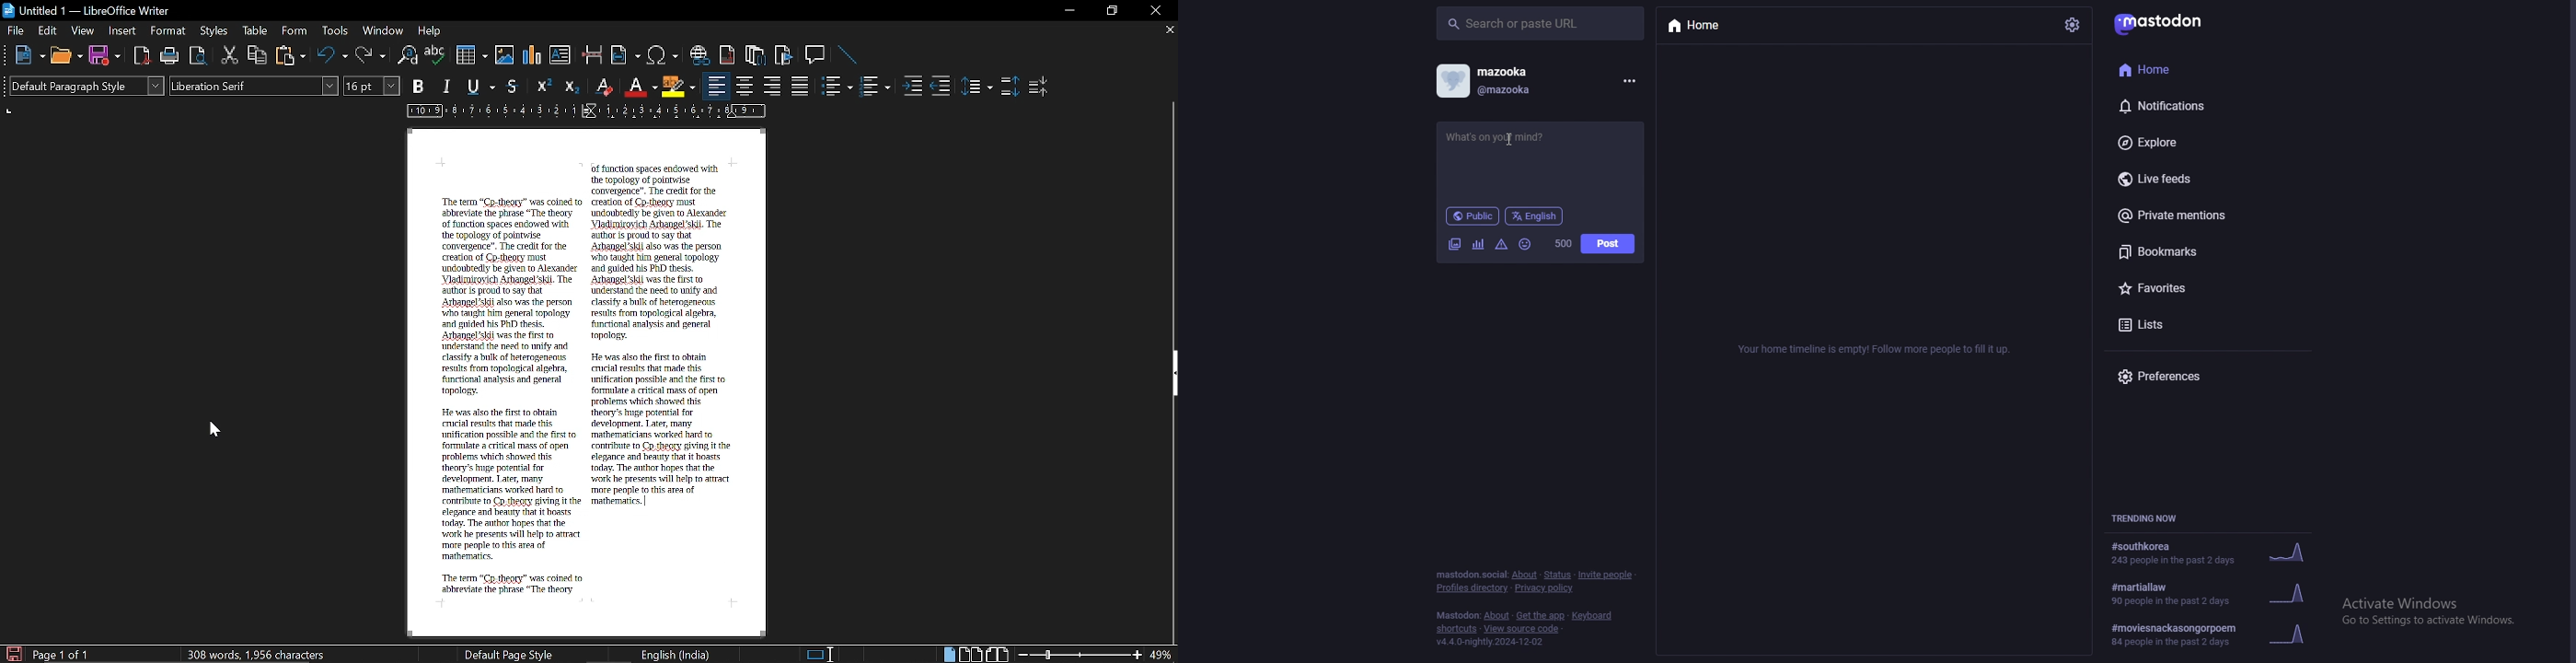 This screenshot has height=672, width=2576. I want to click on Standard selection, so click(823, 652).